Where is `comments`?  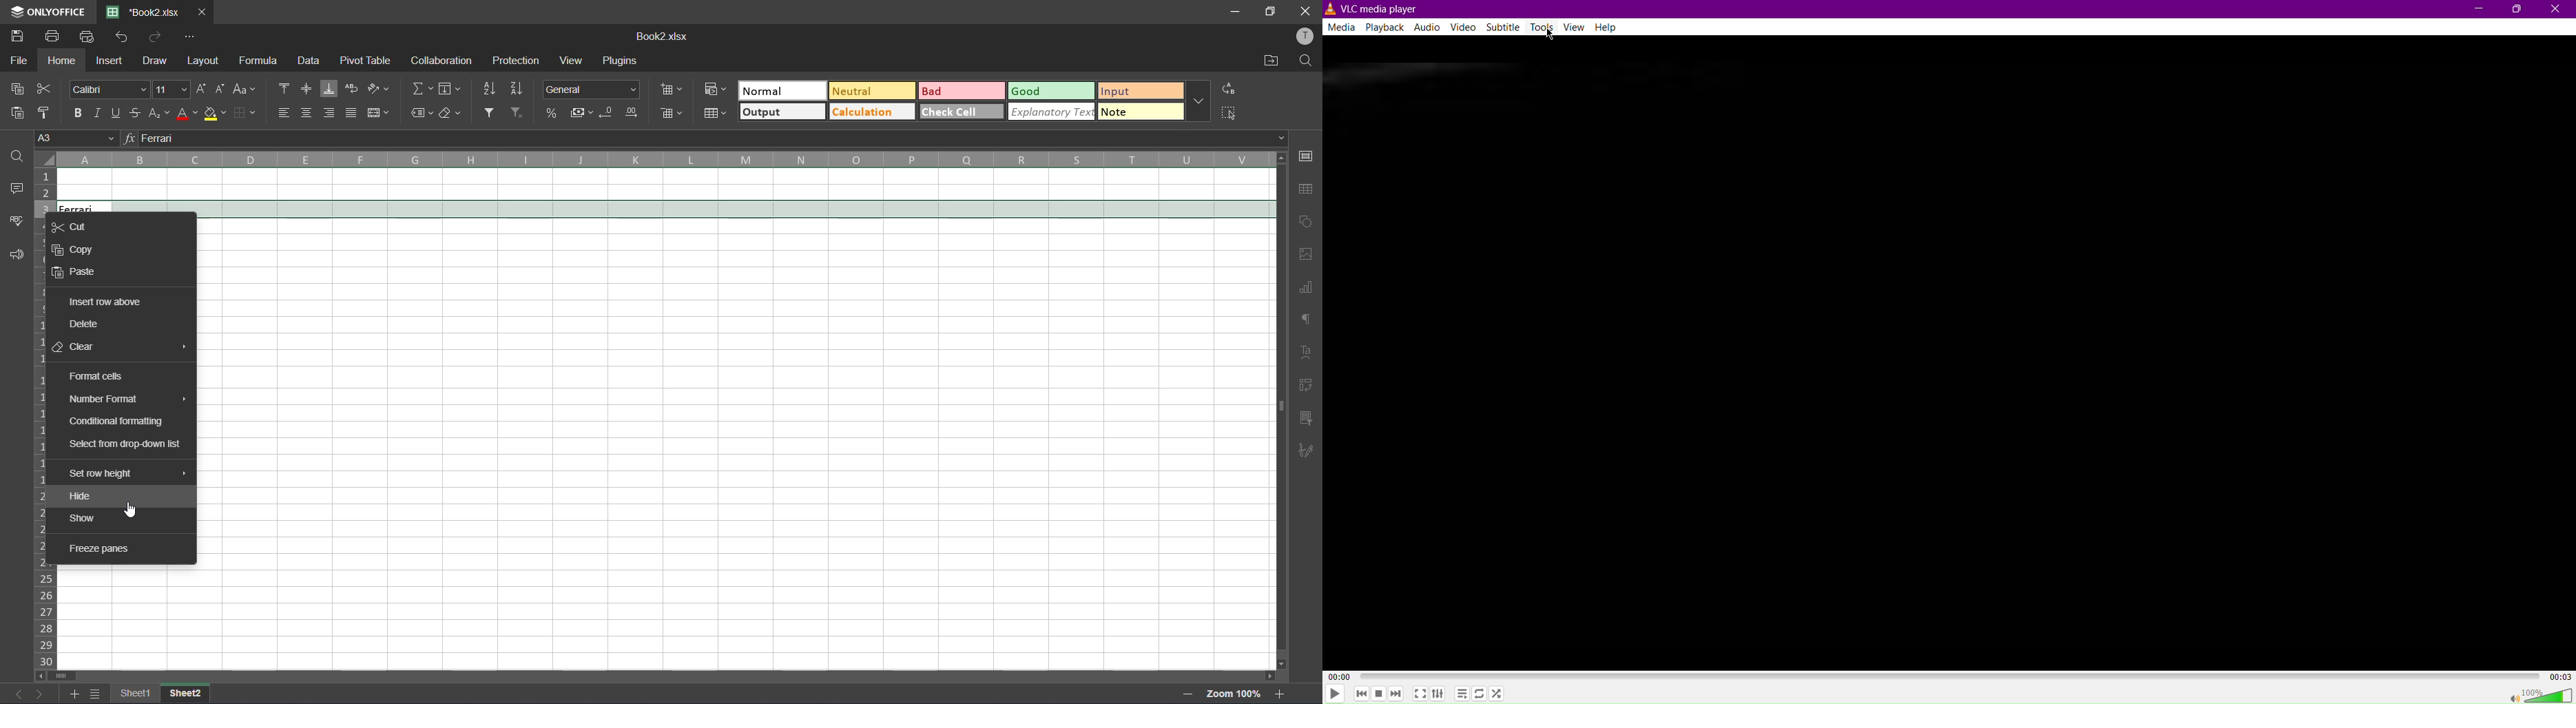 comments is located at coordinates (16, 189).